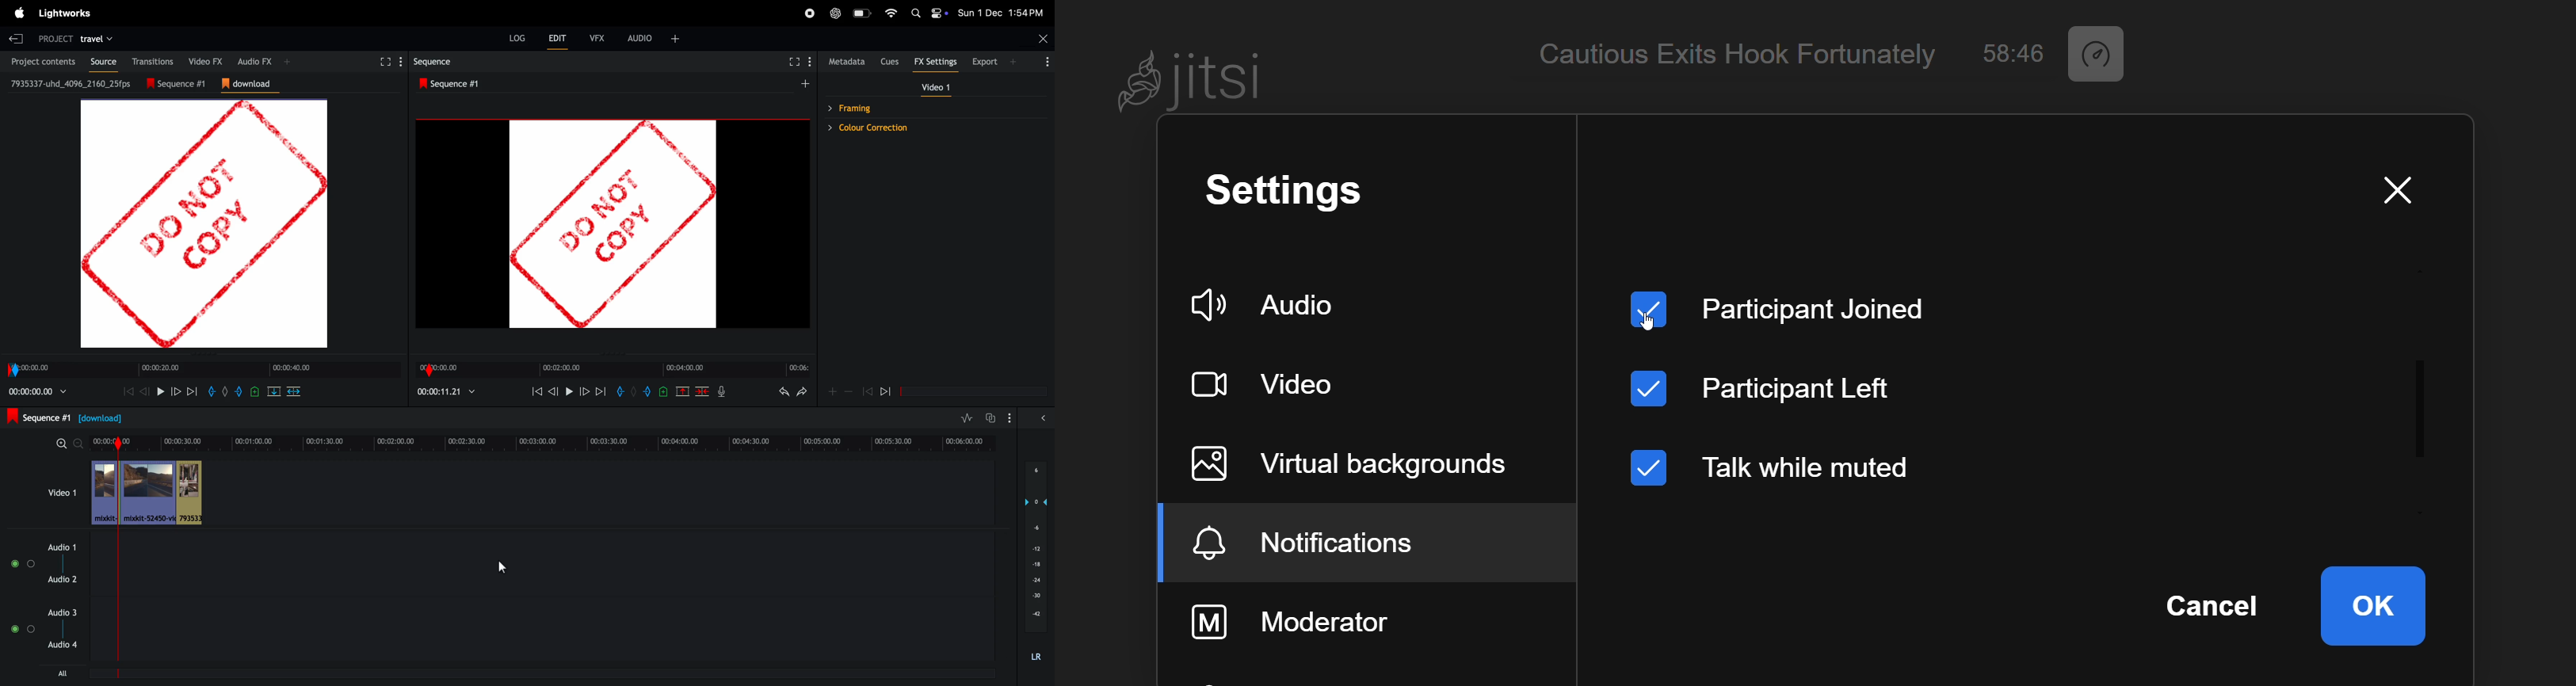 The height and width of the screenshot is (700, 2576). I want to click on previous frame, so click(553, 391).